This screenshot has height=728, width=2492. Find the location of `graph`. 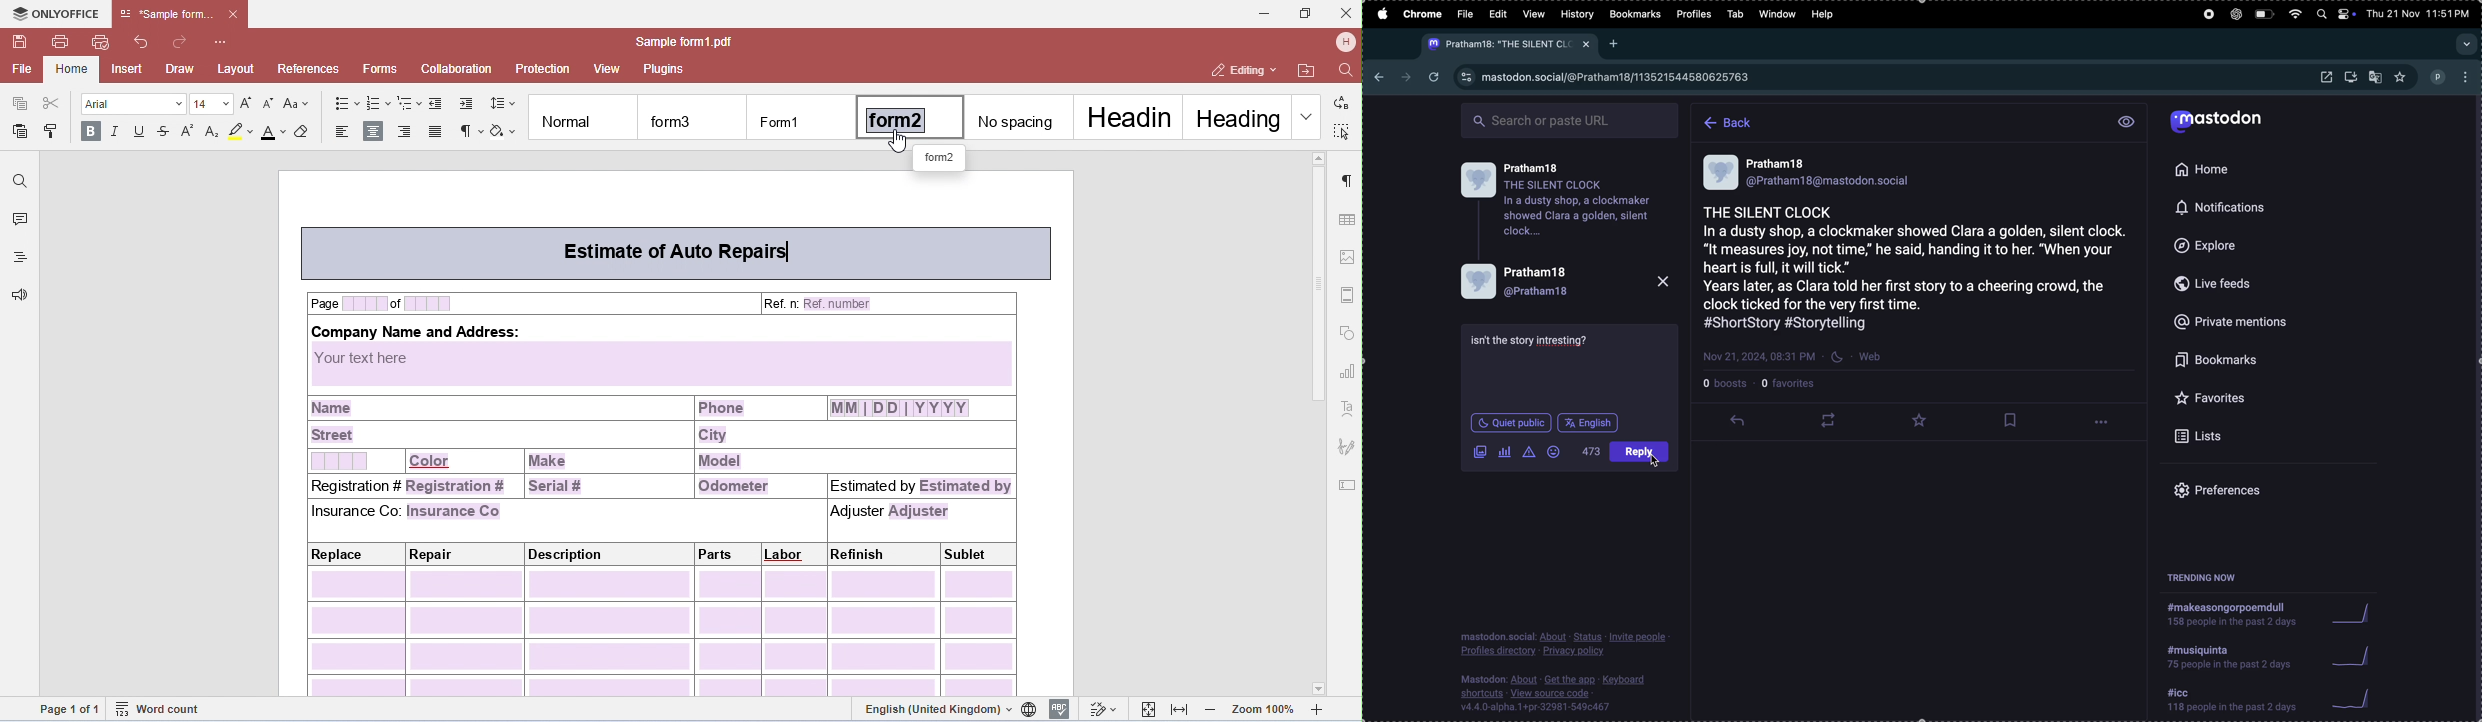

graph is located at coordinates (2354, 613).